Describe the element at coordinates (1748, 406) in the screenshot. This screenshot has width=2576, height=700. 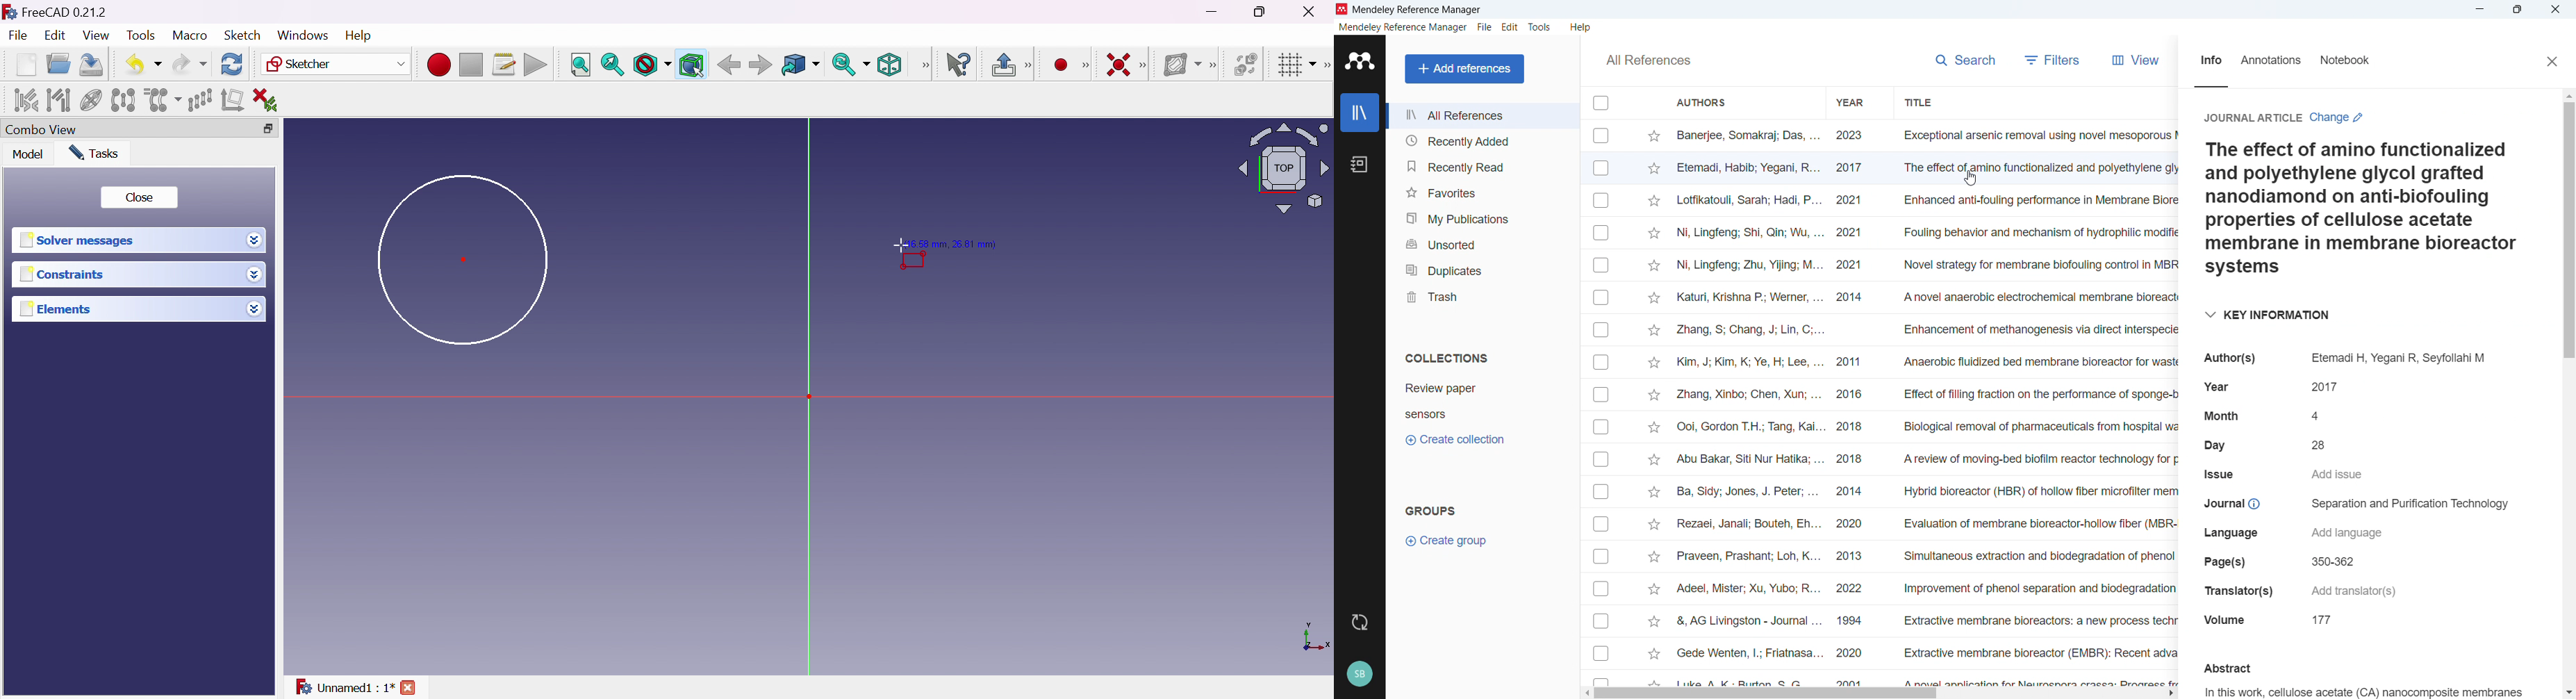
I see `Authors of individual entries ` at that location.